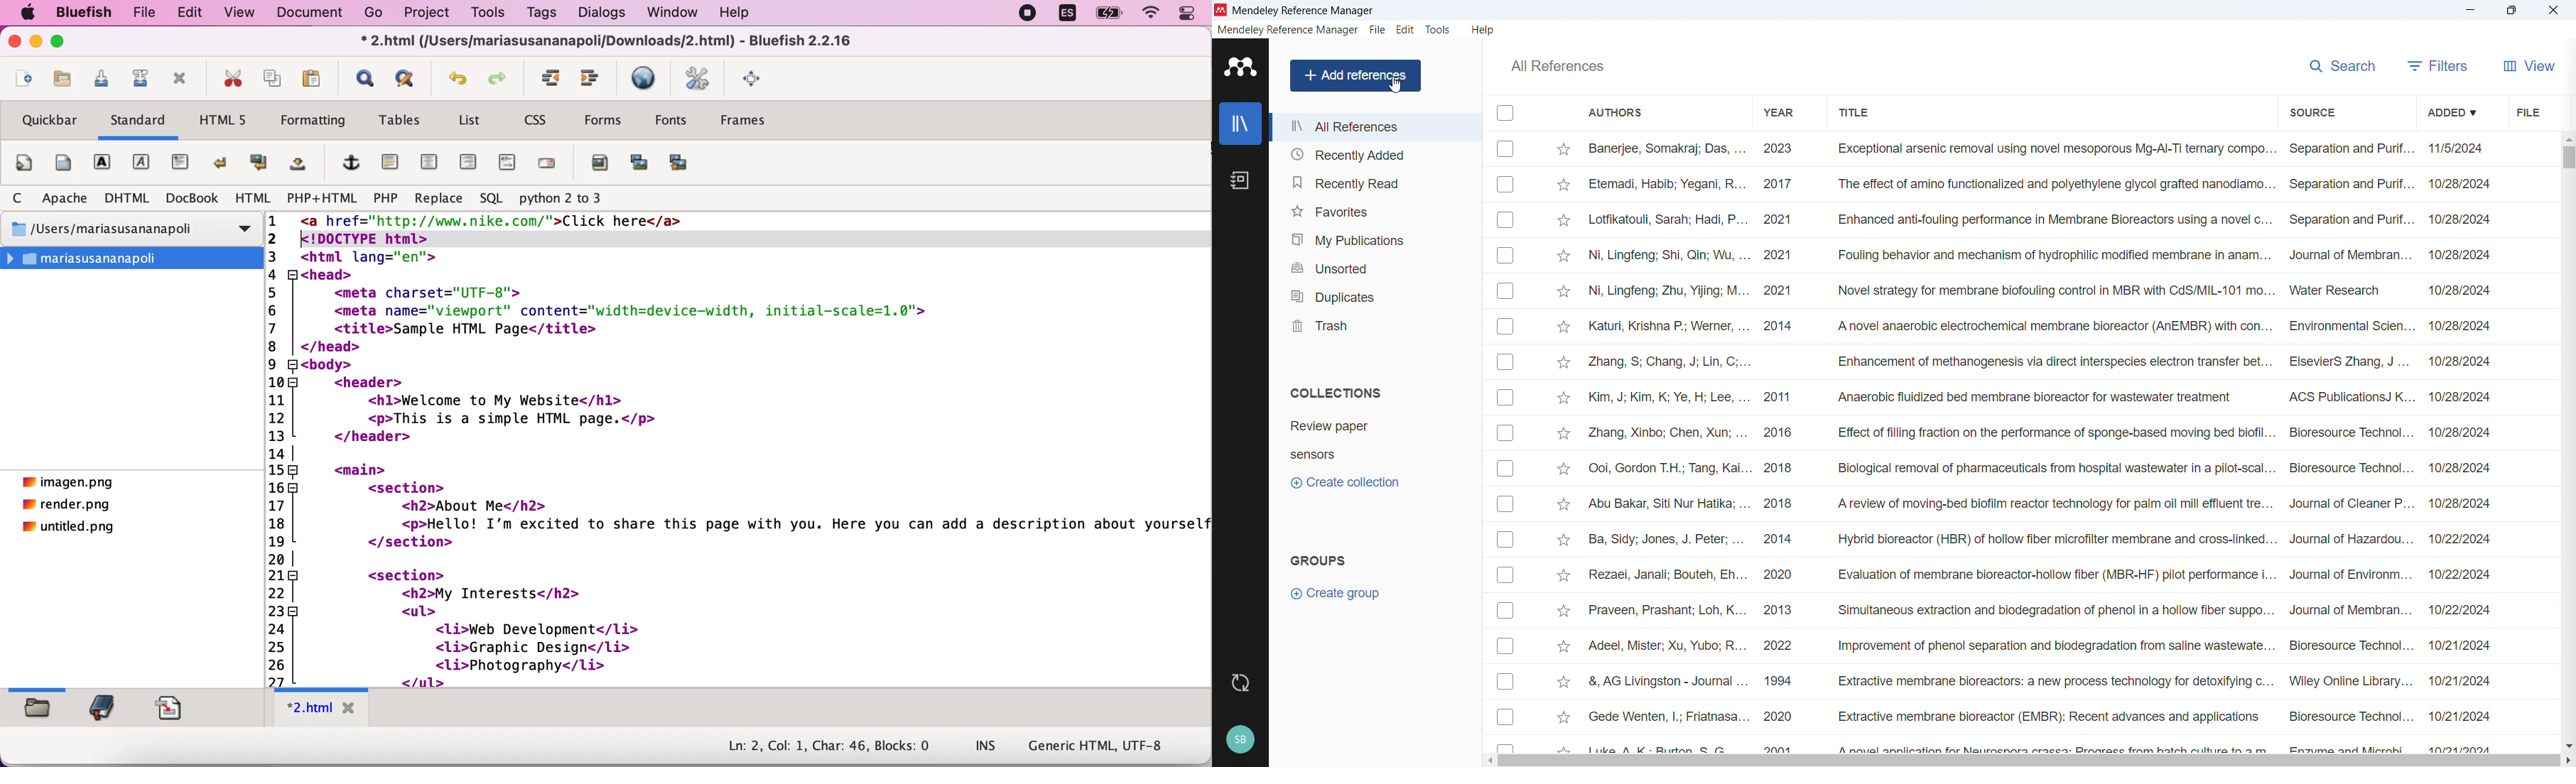 The width and height of the screenshot is (2576, 784). I want to click on Favourites , so click(1374, 211).